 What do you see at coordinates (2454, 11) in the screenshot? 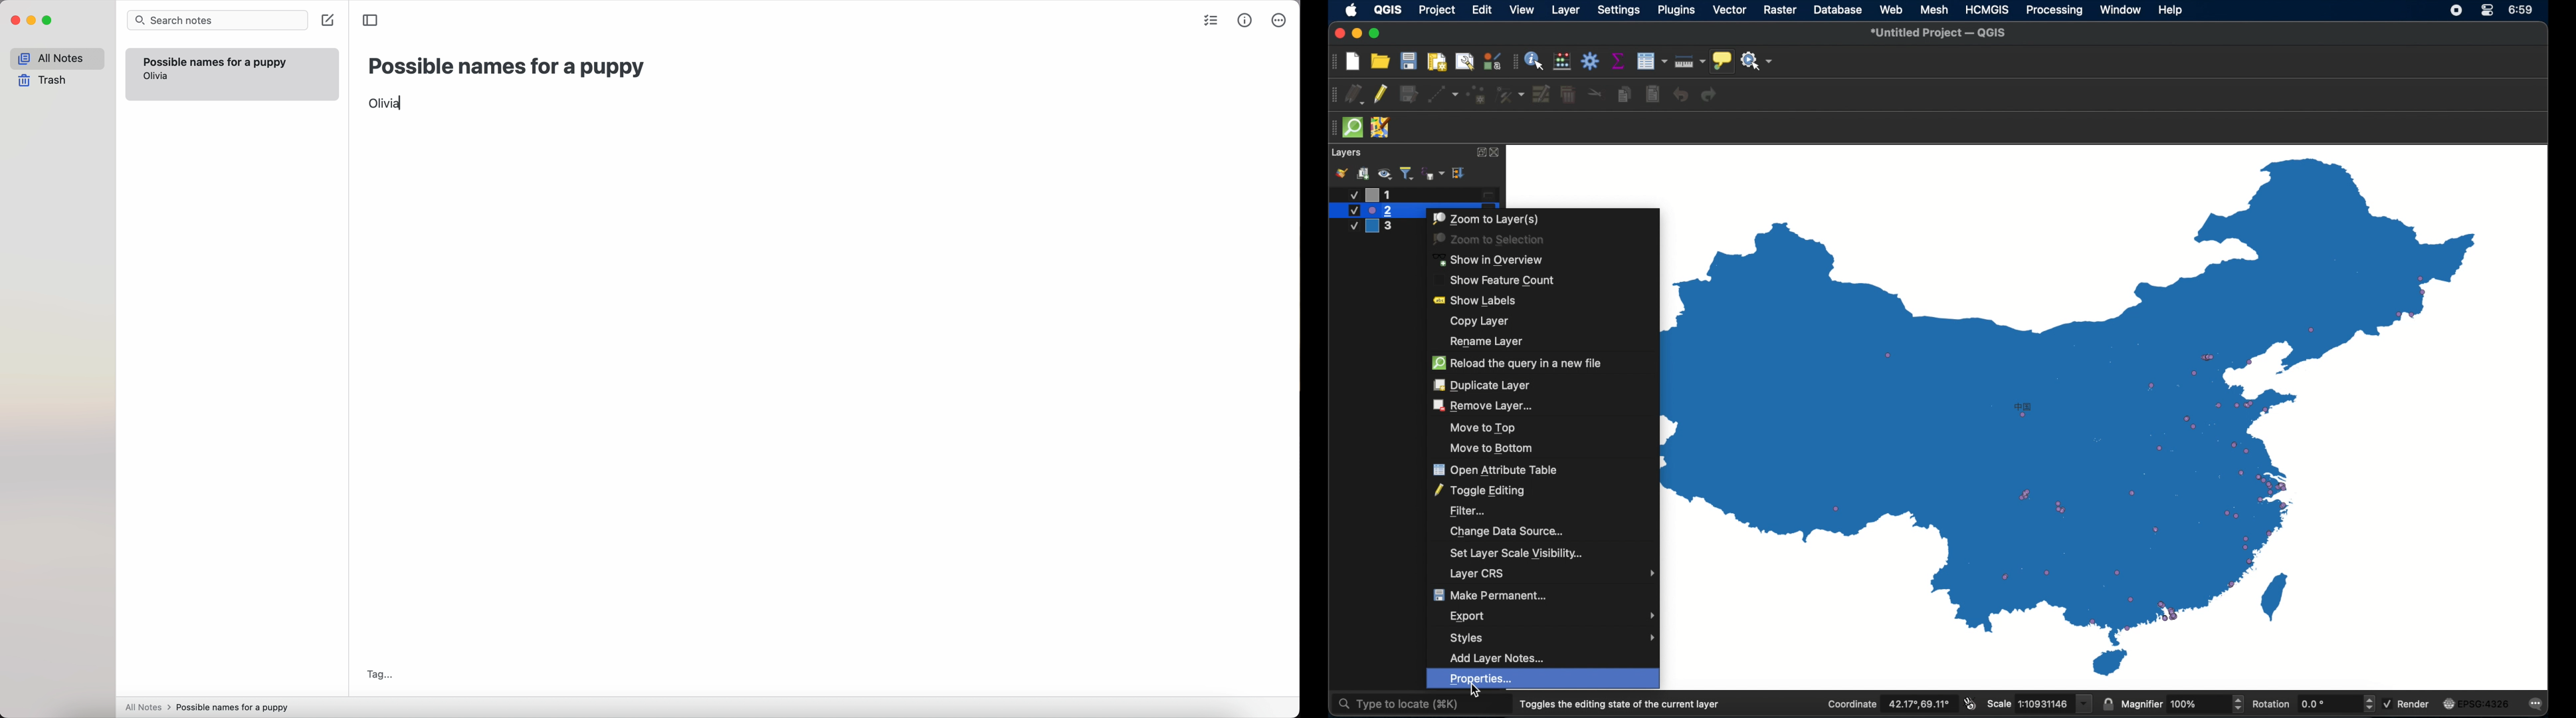
I see `control  center` at bounding box center [2454, 11].